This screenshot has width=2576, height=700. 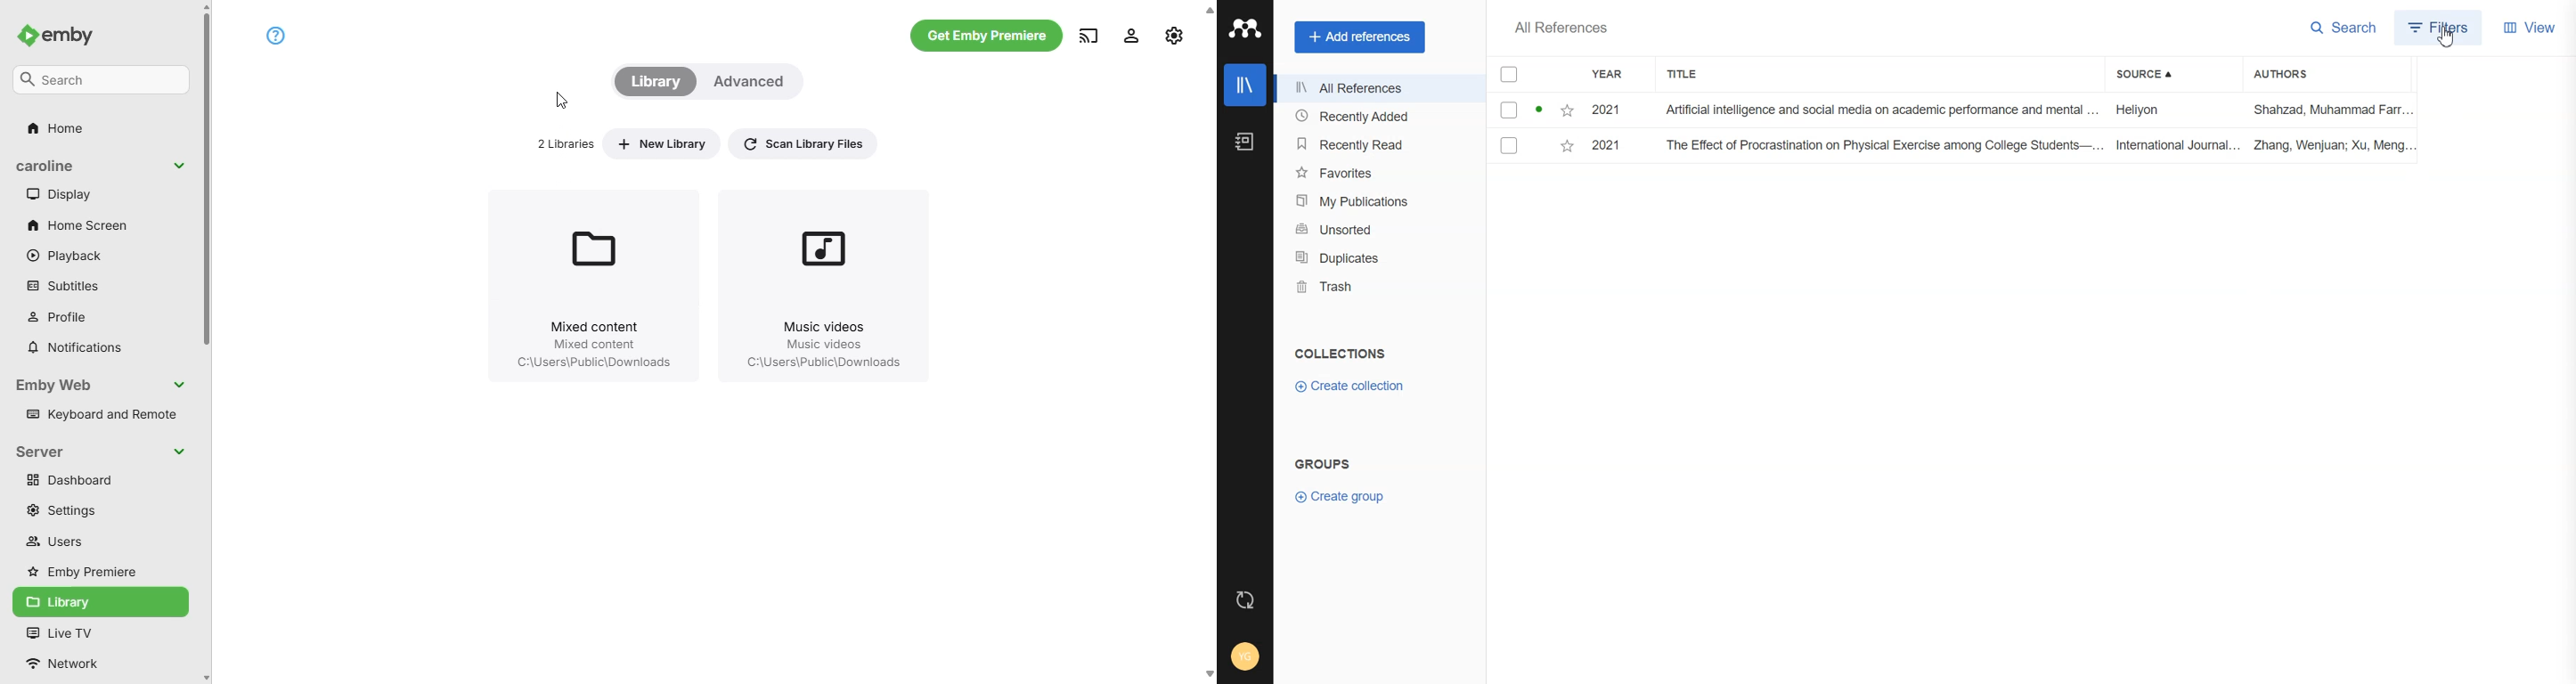 What do you see at coordinates (1562, 28) in the screenshot?
I see `Text` at bounding box center [1562, 28].